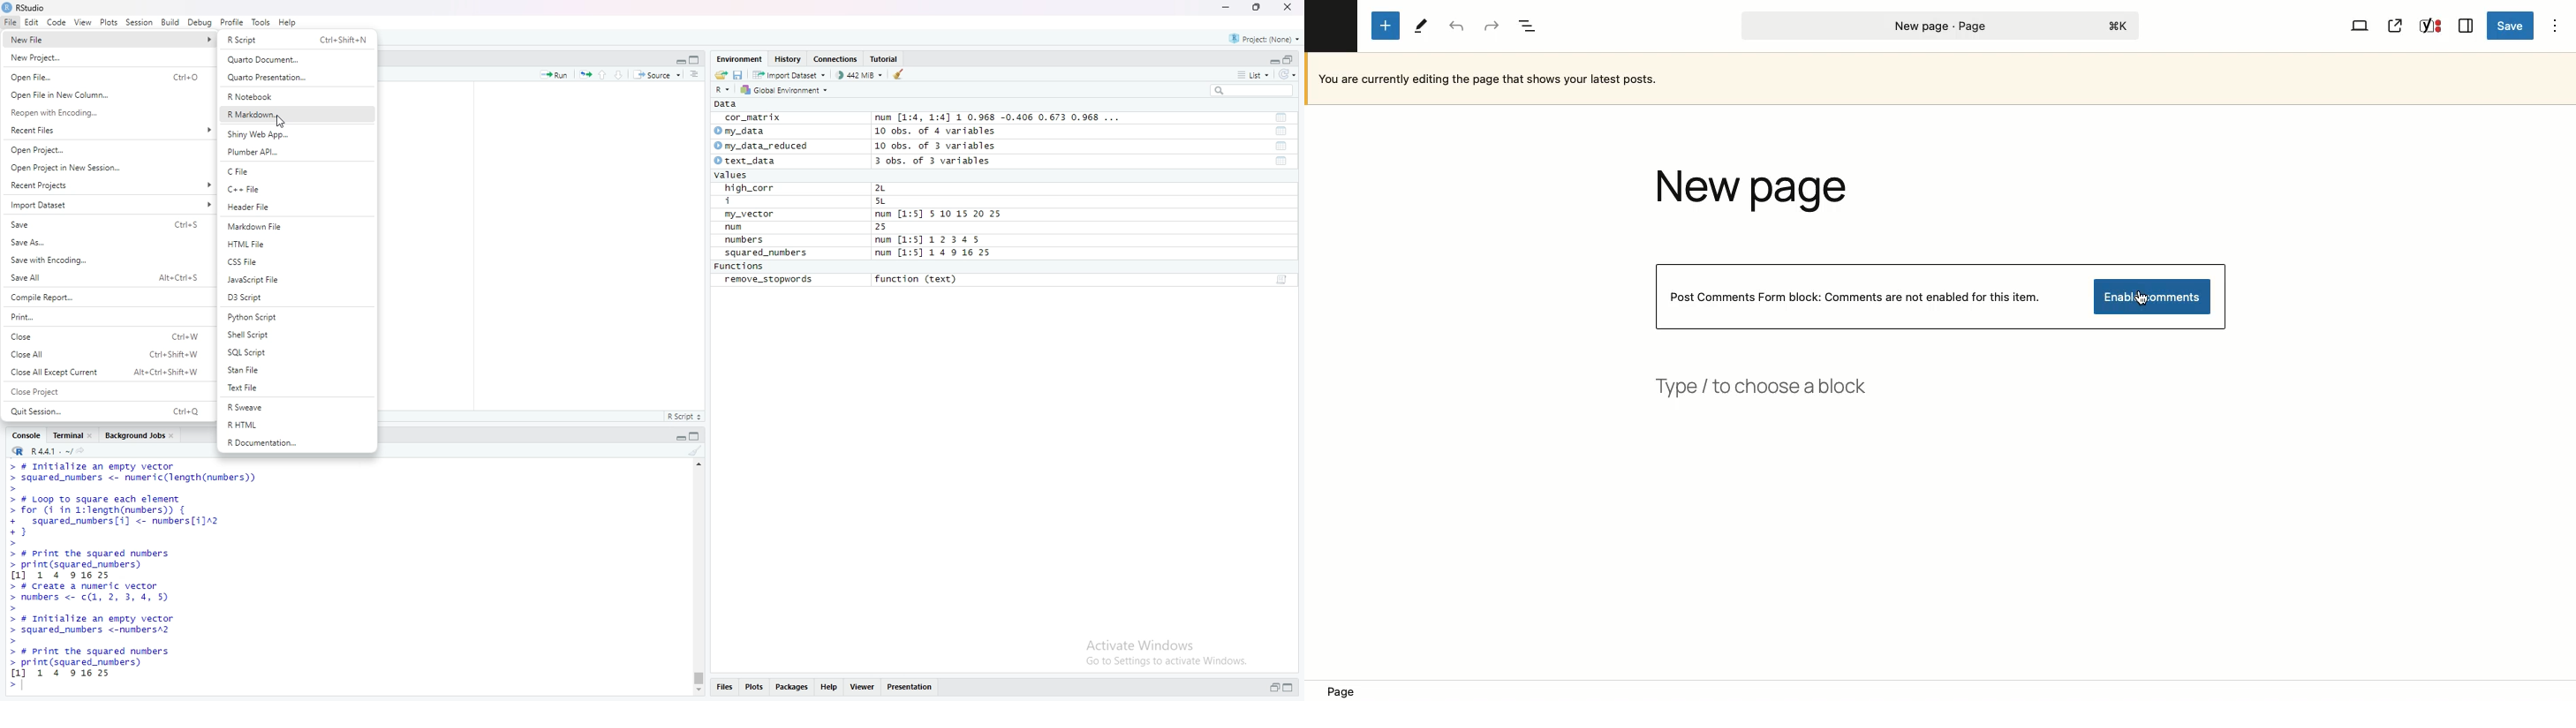 This screenshot has height=728, width=2576. Describe the element at coordinates (102, 75) in the screenshot. I see `‘Open File.` at that location.